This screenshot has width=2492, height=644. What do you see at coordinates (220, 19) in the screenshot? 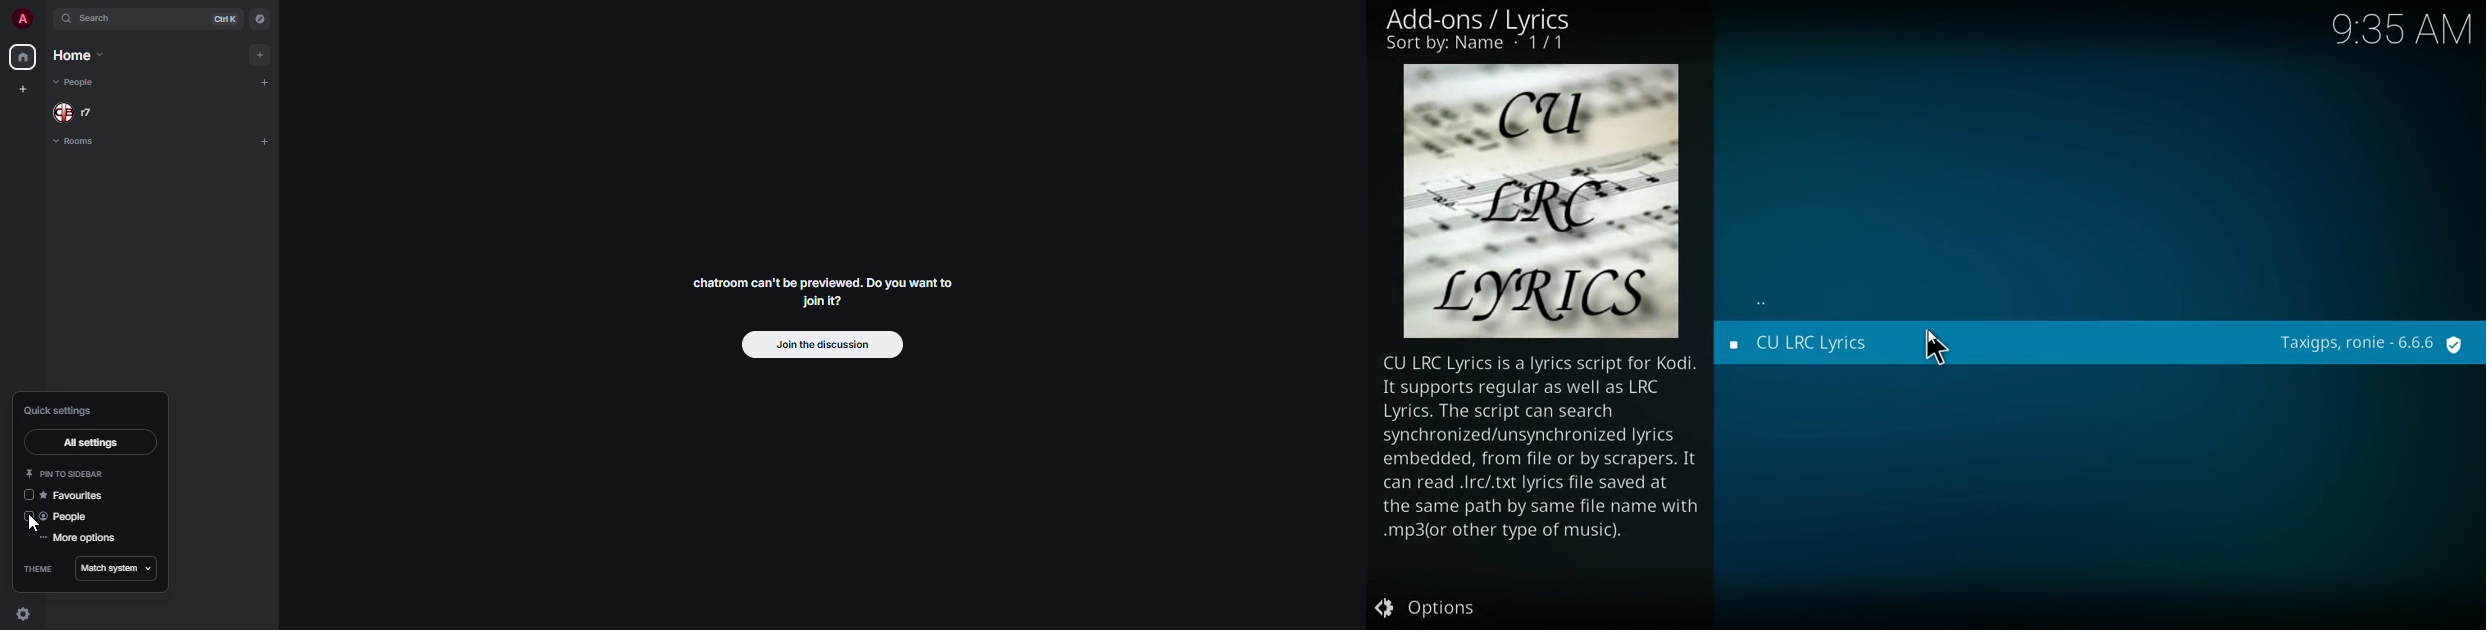
I see `ctrl K` at bounding box center [220, 19].